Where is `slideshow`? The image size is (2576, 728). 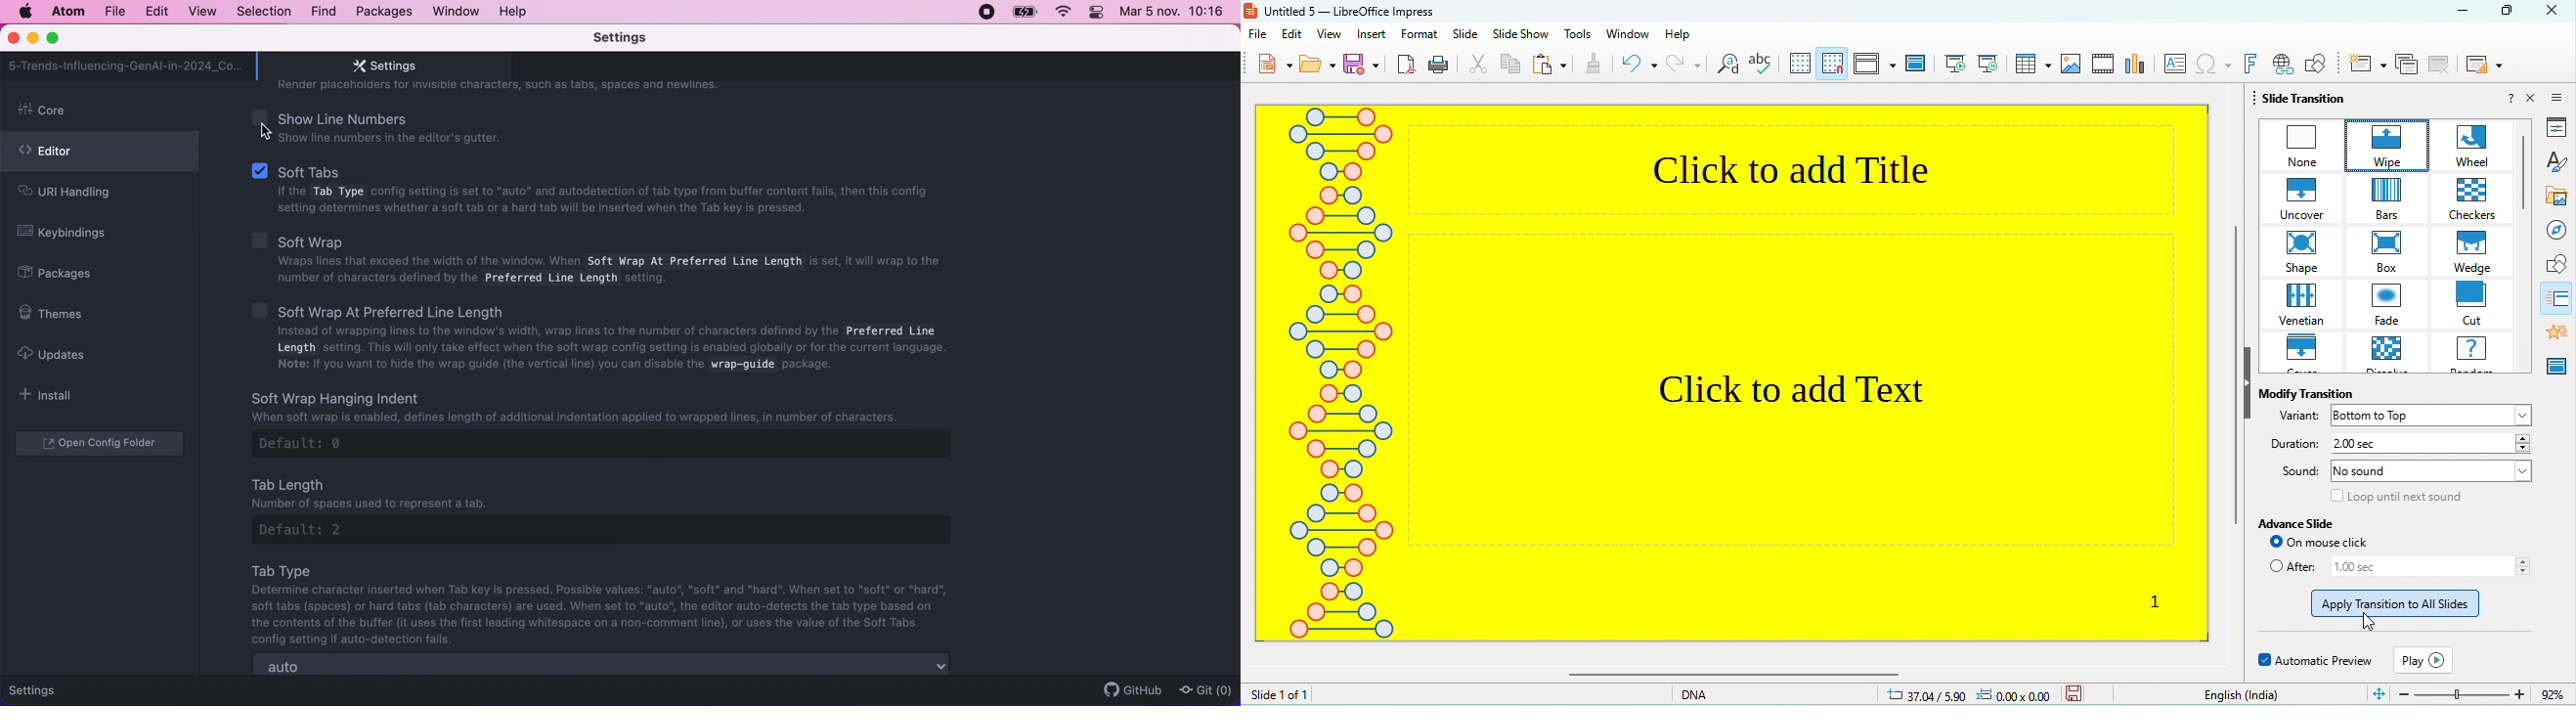
slideshow is located at coordinates (1521, 36).